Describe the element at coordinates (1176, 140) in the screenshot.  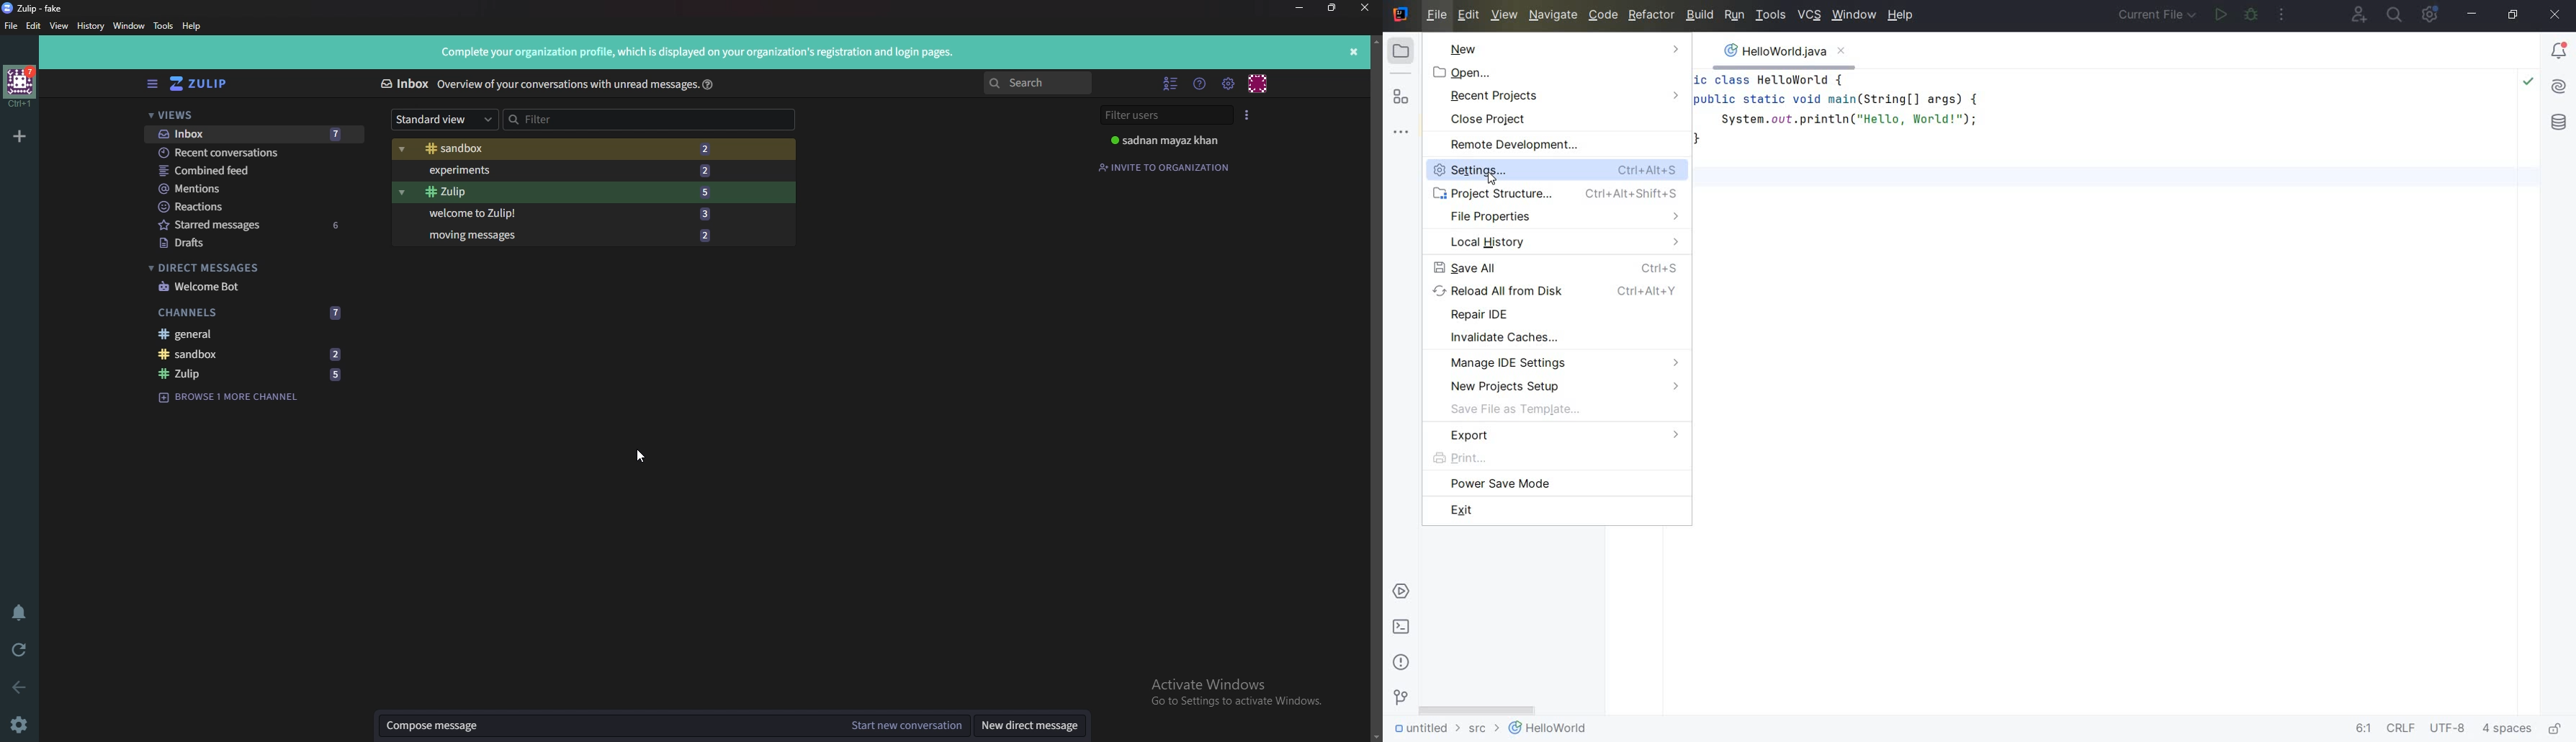
I see `sadnan mayaz khan` at that location.